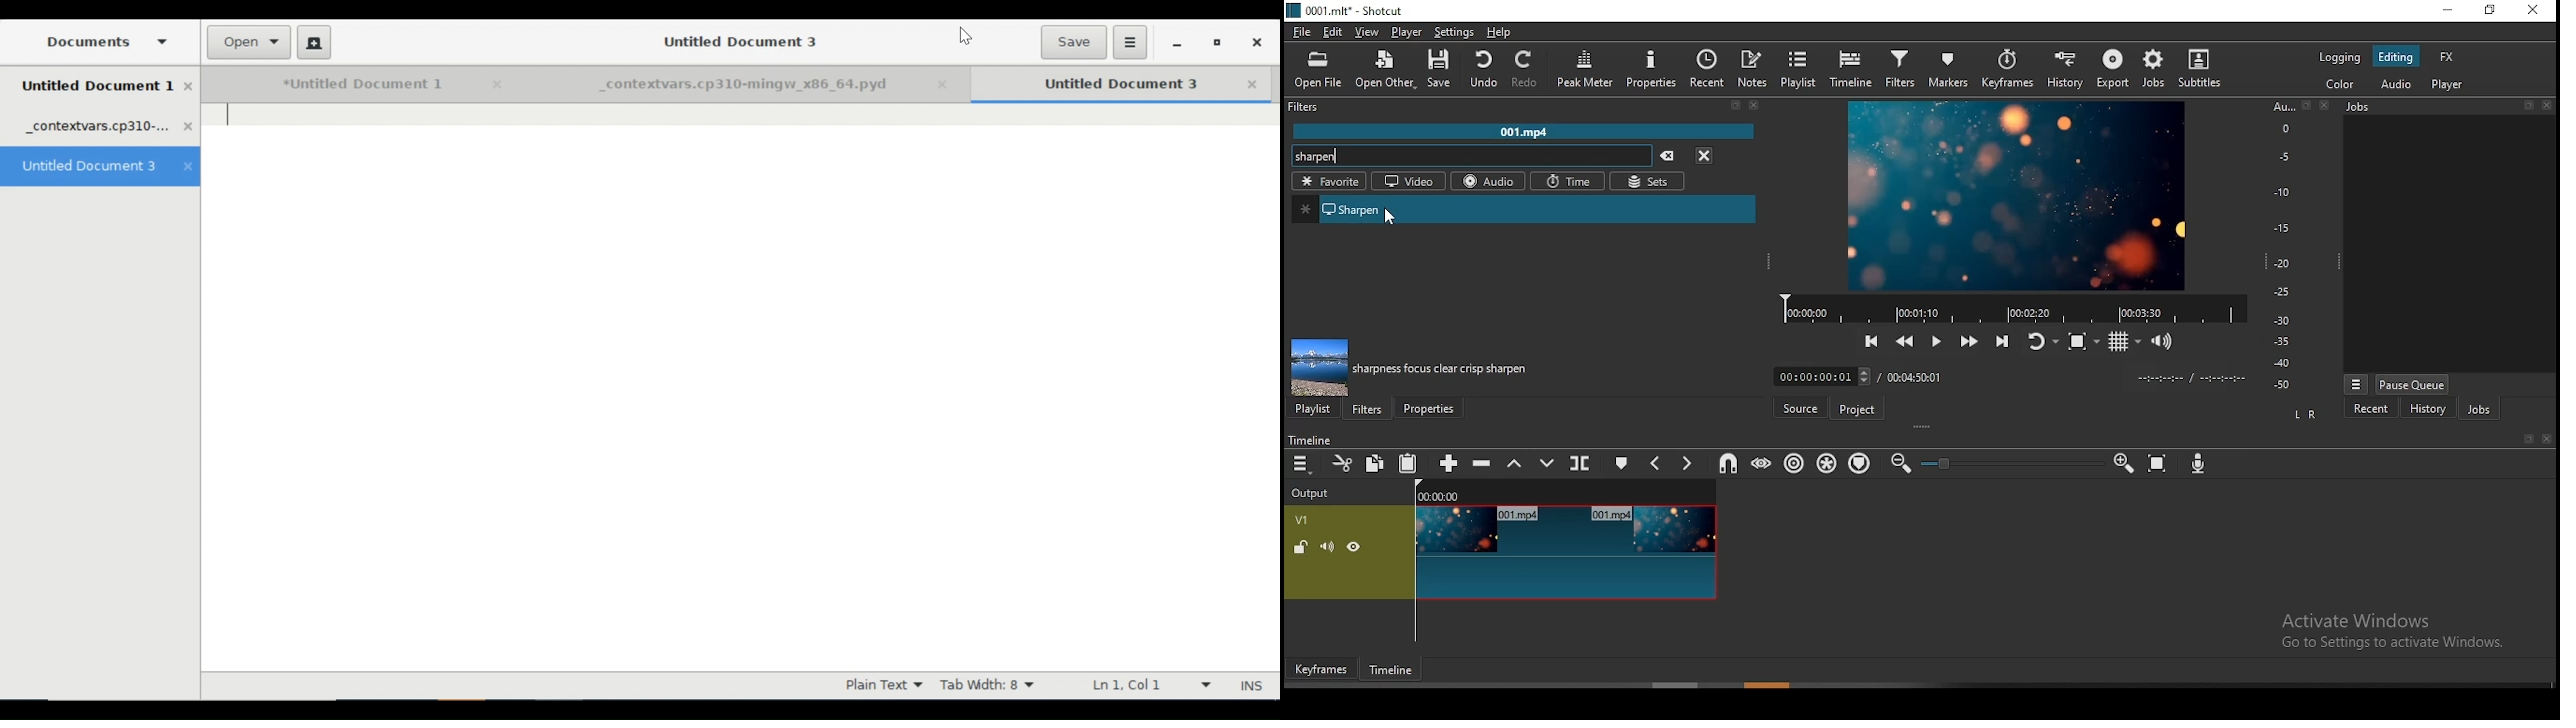 The image size is (2576, 728). I want to click on Close, so click(1253, 85).